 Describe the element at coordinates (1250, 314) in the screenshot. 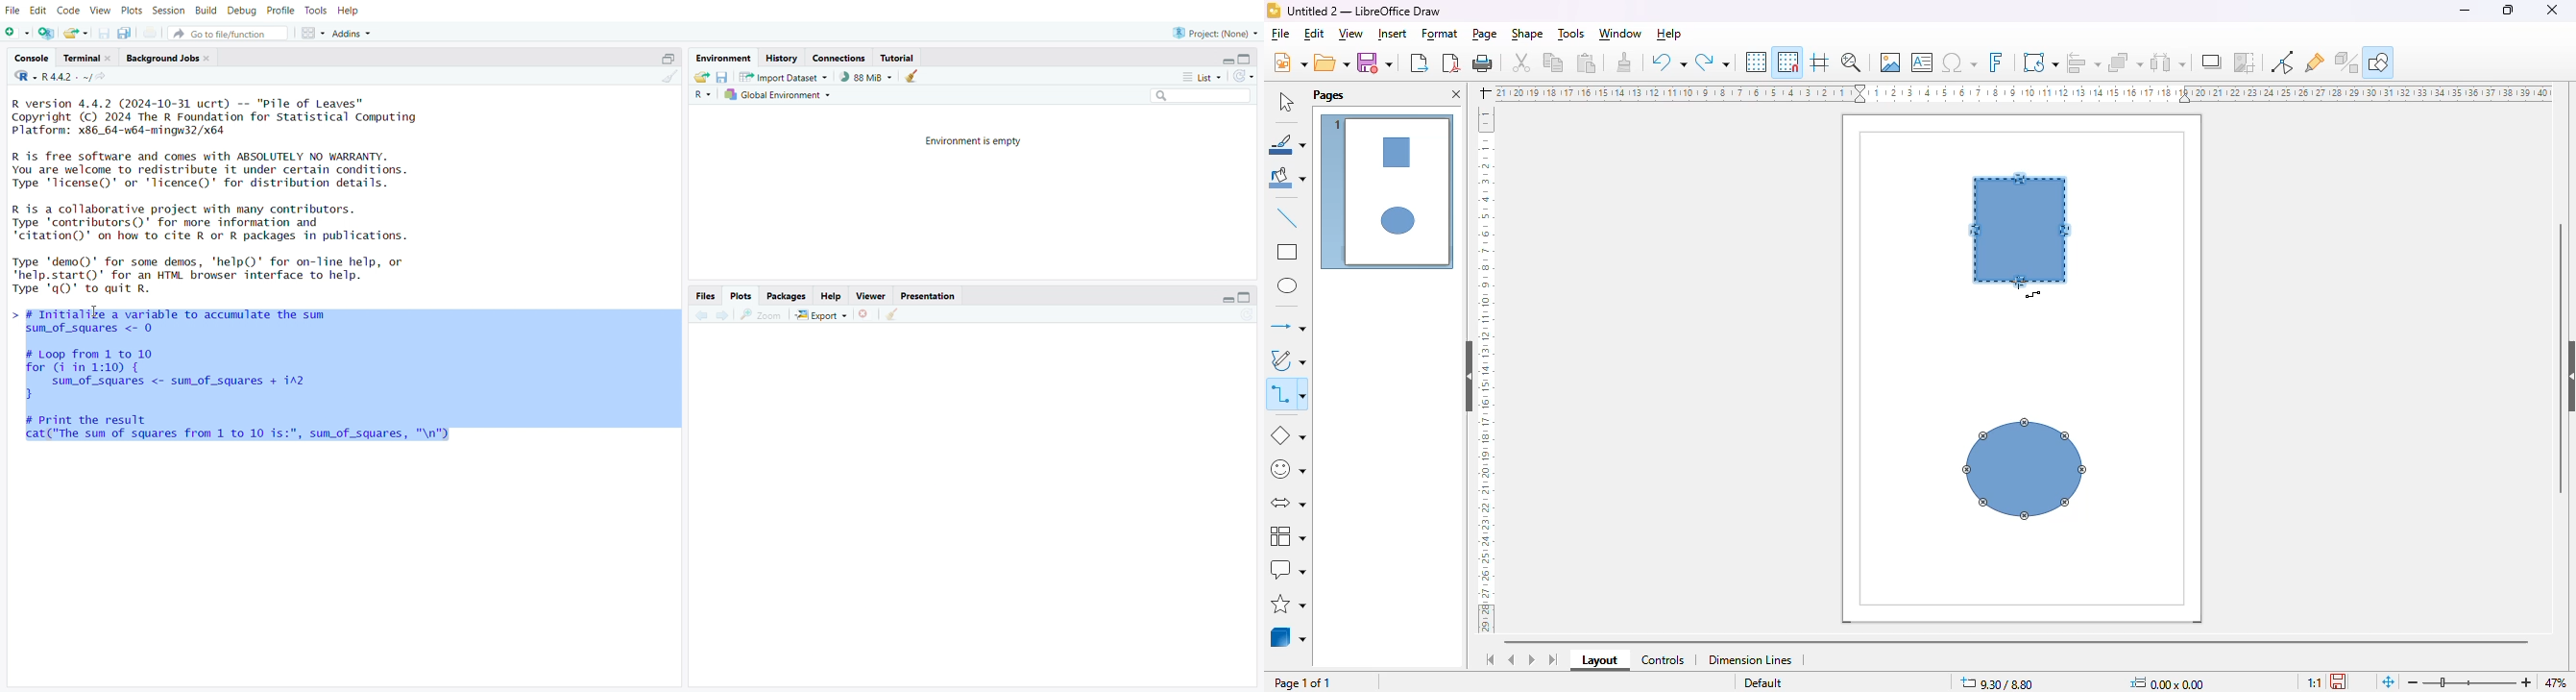

I see `refresh current plot` at that location.